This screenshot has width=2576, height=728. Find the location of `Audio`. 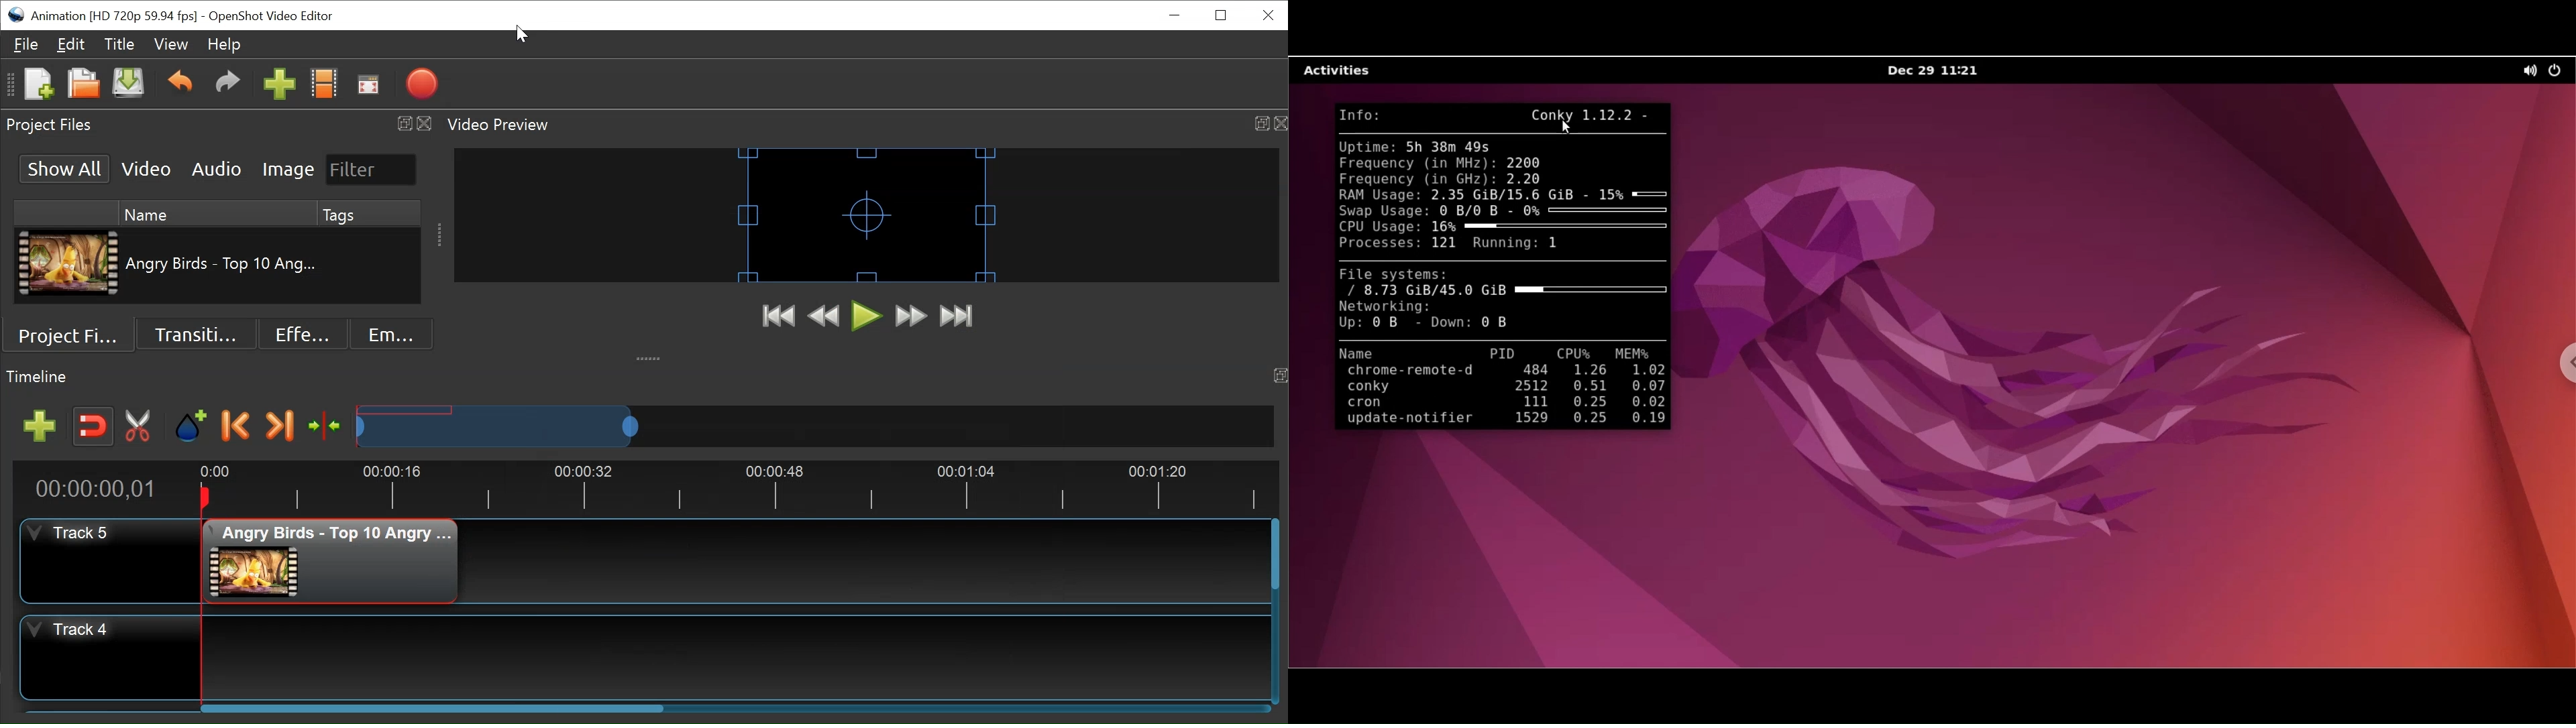

Audio is located at coordinates (215, 168).